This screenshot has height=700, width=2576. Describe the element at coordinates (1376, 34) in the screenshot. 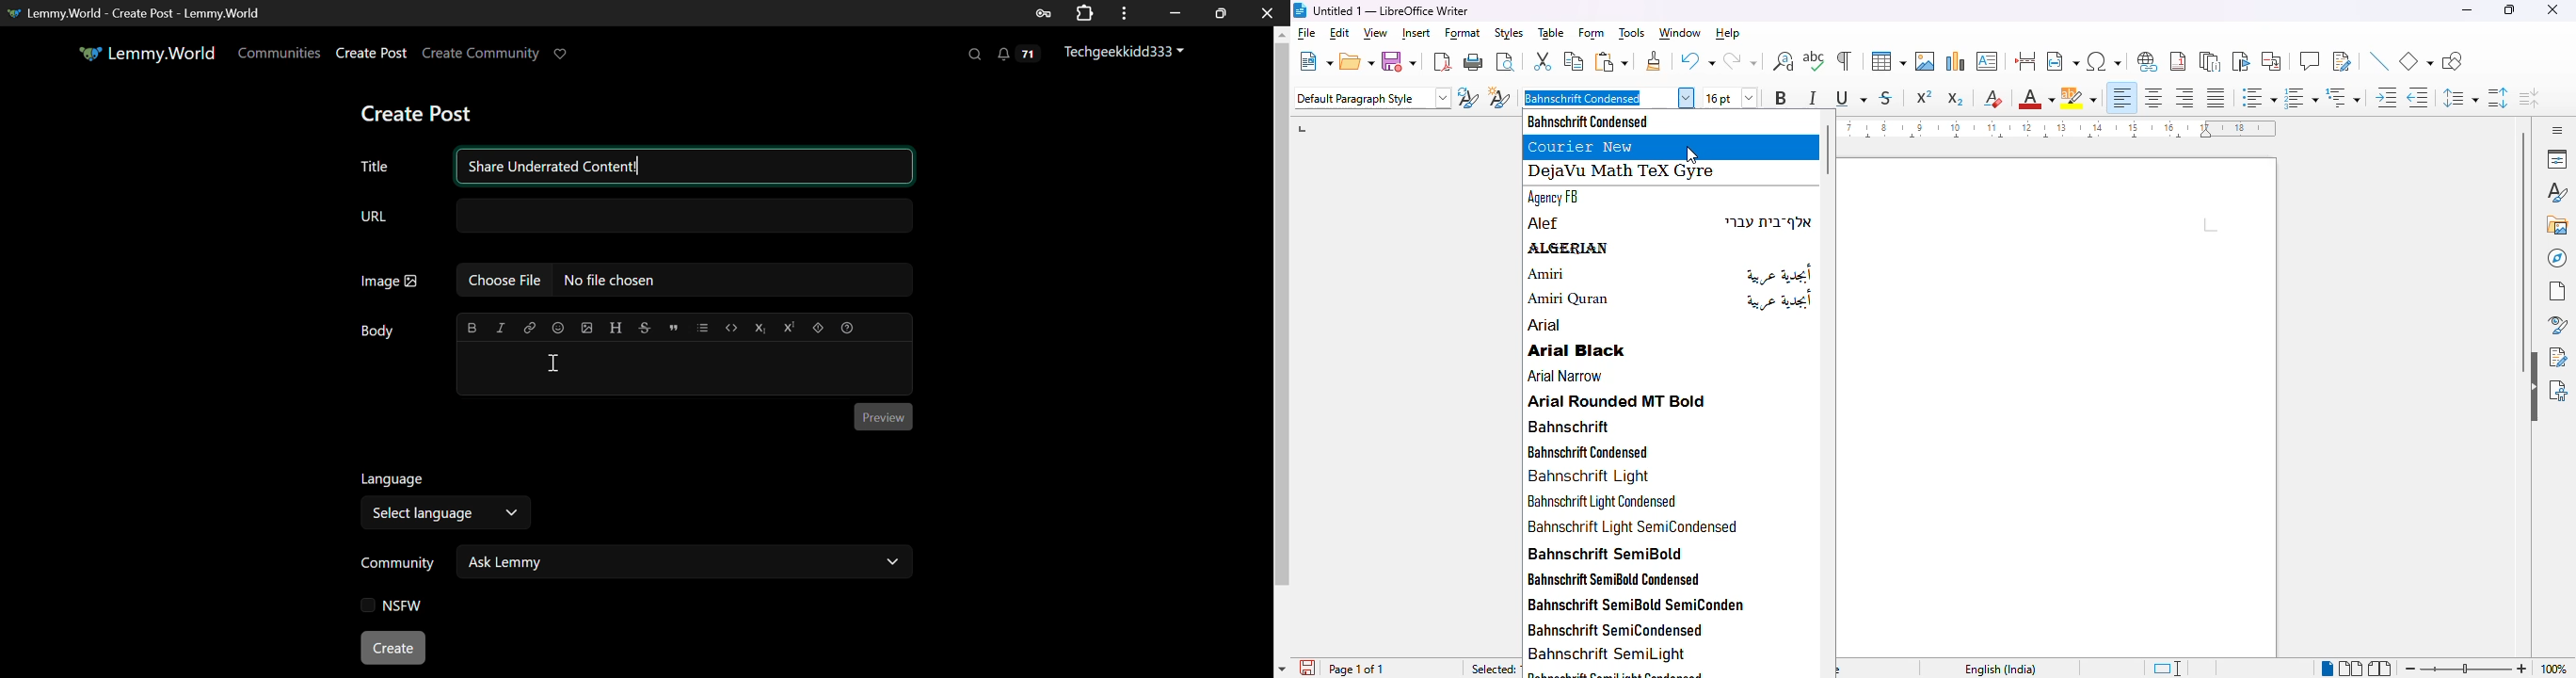

I see `view` at that location.